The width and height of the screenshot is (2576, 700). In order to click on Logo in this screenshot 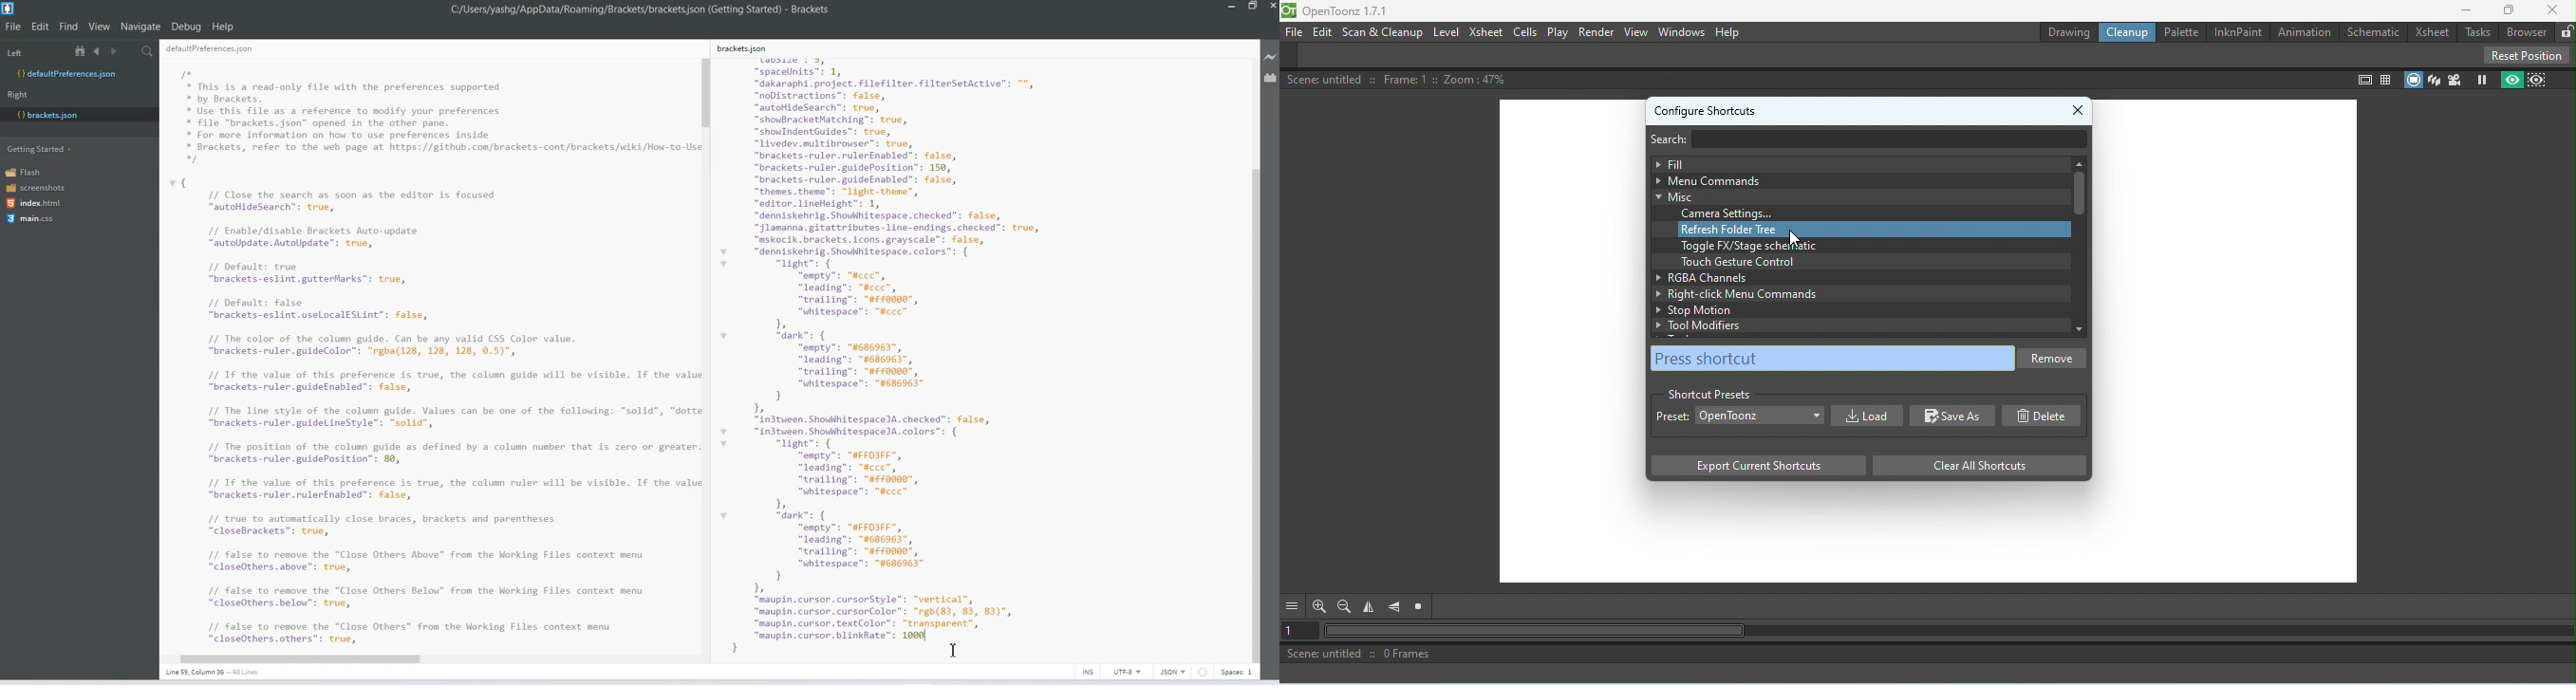, I will do `click(9, 9)`.